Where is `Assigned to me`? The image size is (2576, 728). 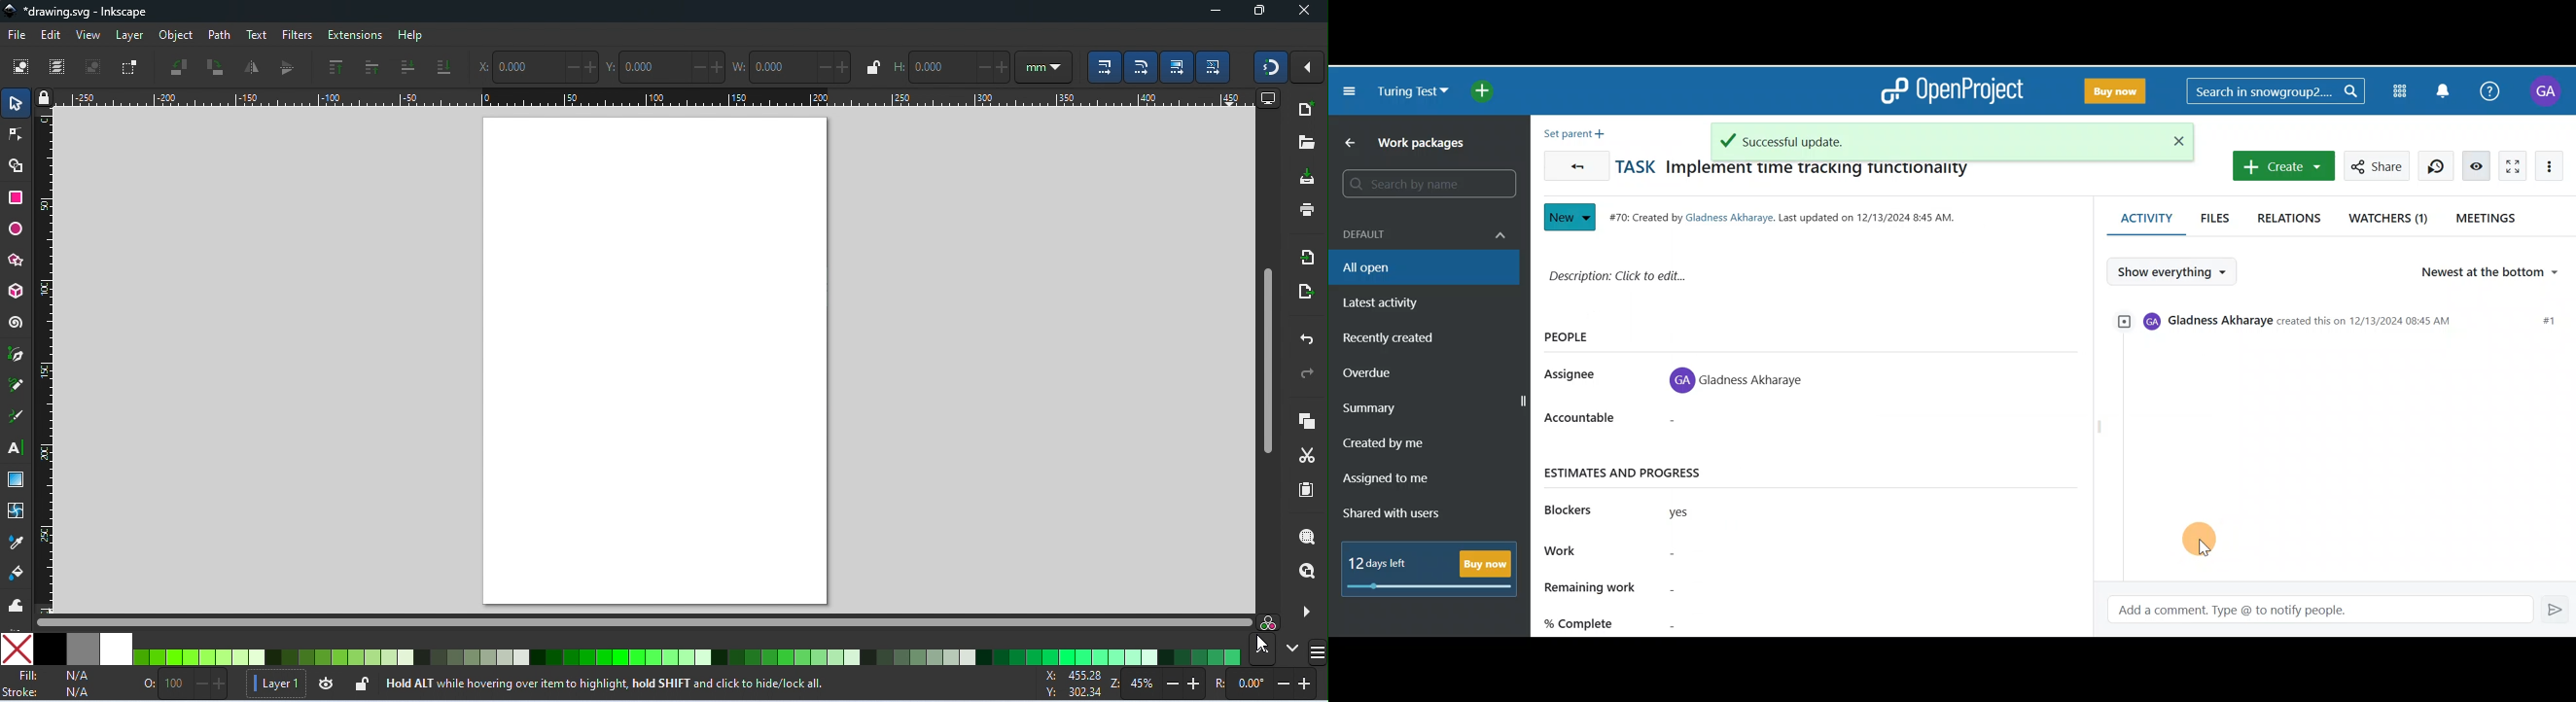 Assigned to me is located at coordinates (1404, 480).